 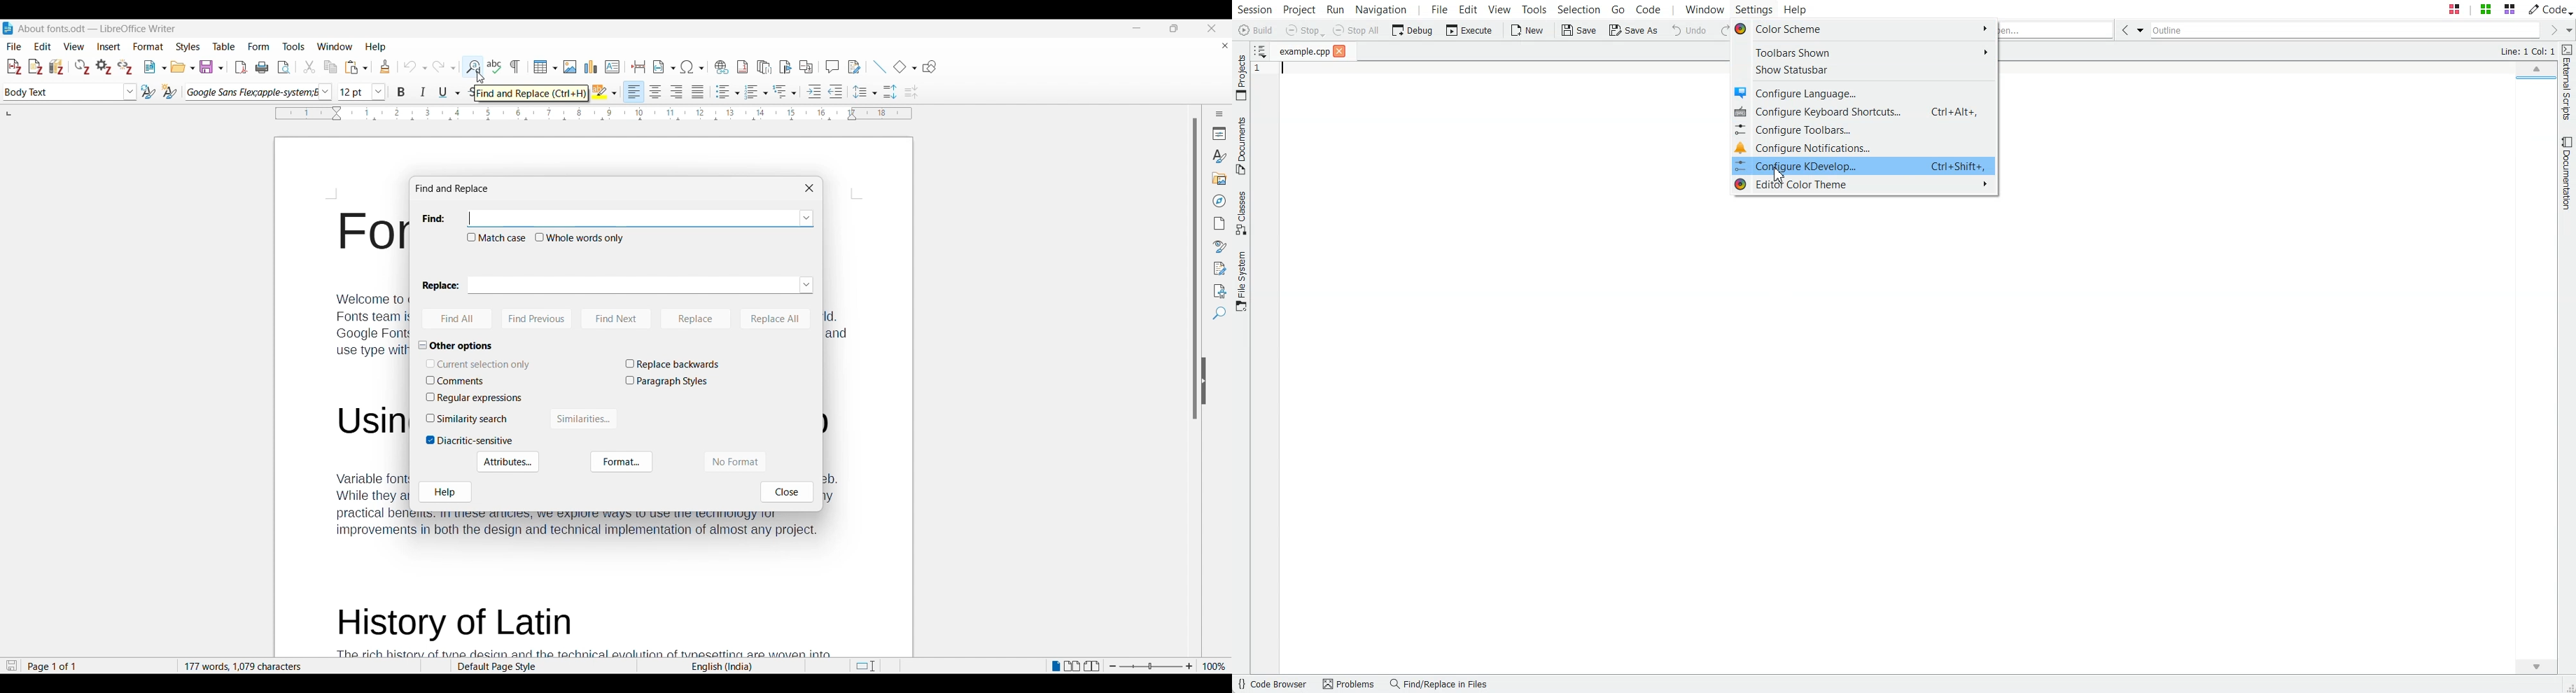 I want to click on Refresh, so click(x=82, y=67).